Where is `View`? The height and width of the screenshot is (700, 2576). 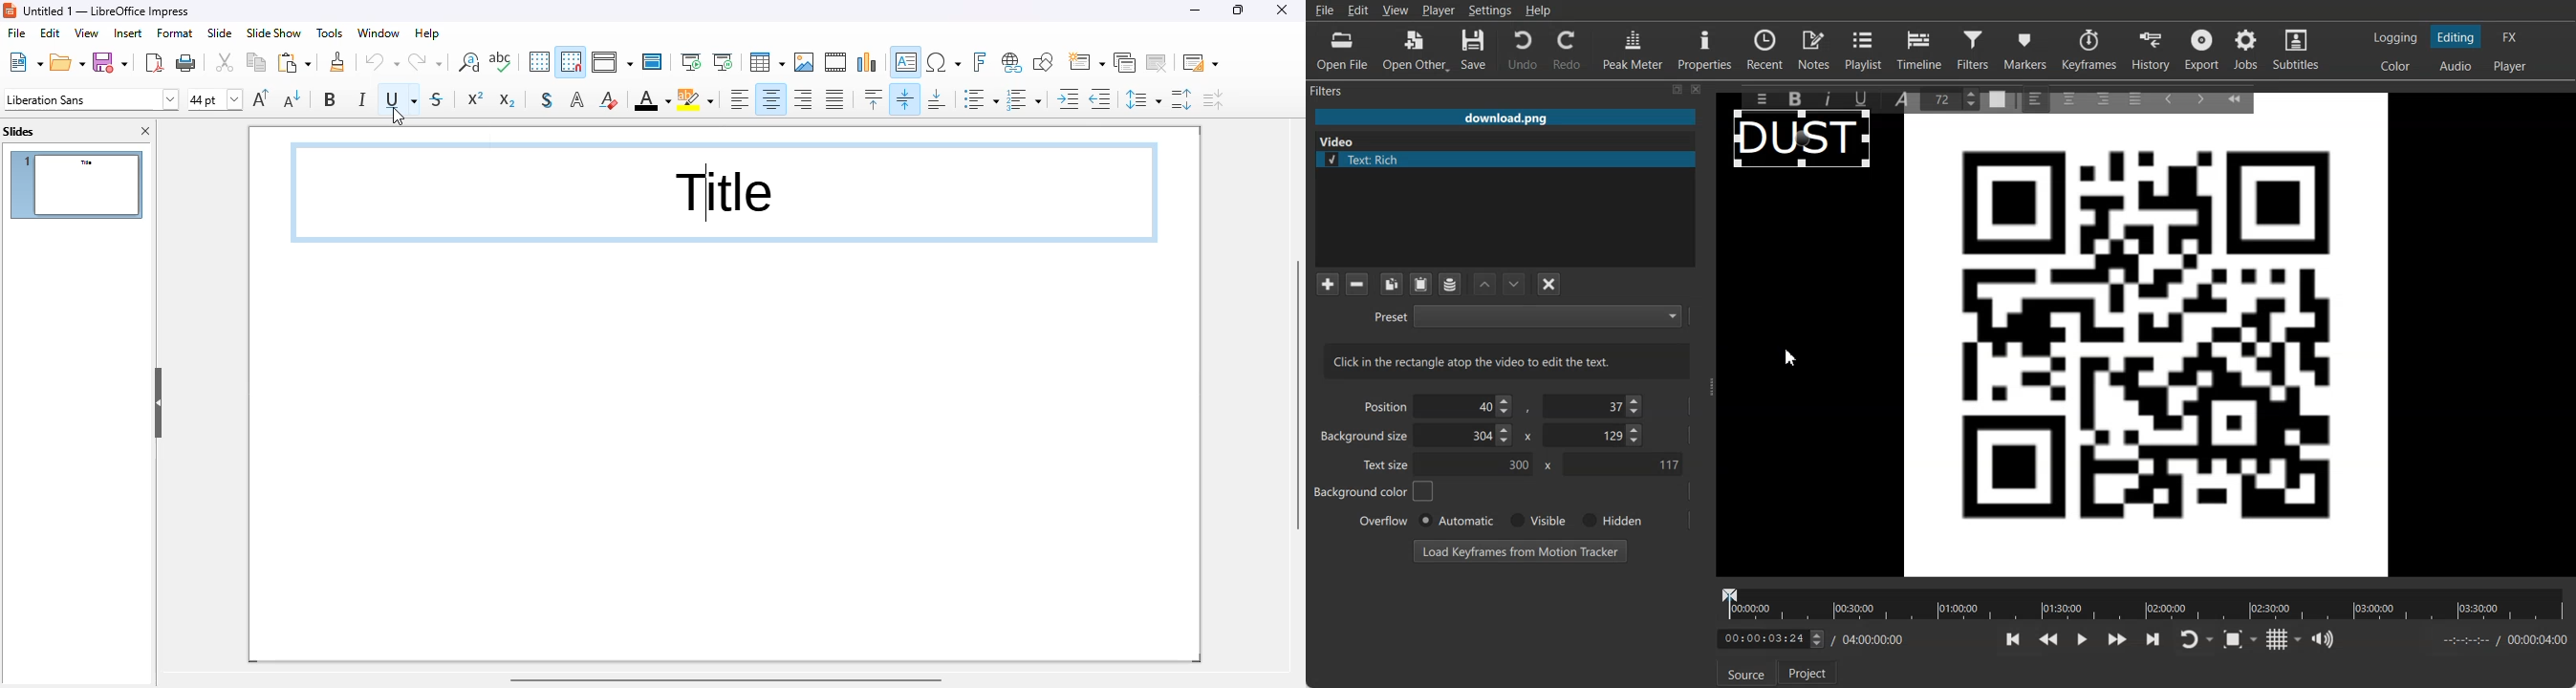
View is located at coordinates (1395, 10).